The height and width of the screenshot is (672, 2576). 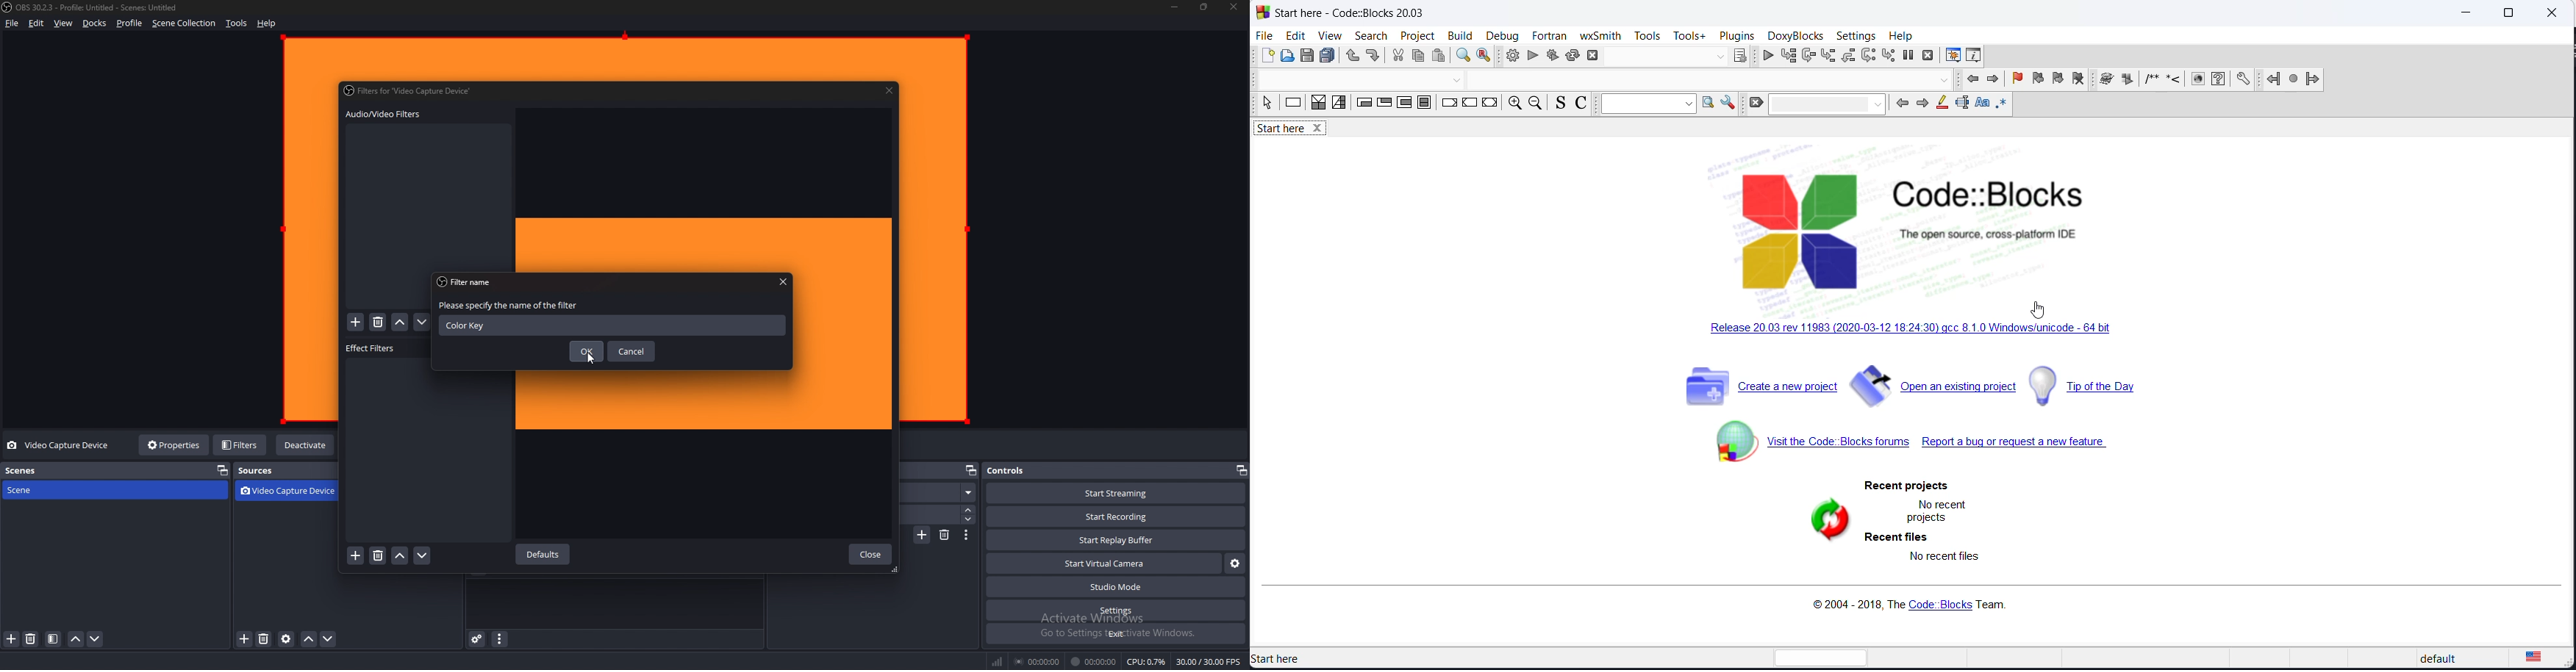 I want to click on close, so click(x=890, y=90).